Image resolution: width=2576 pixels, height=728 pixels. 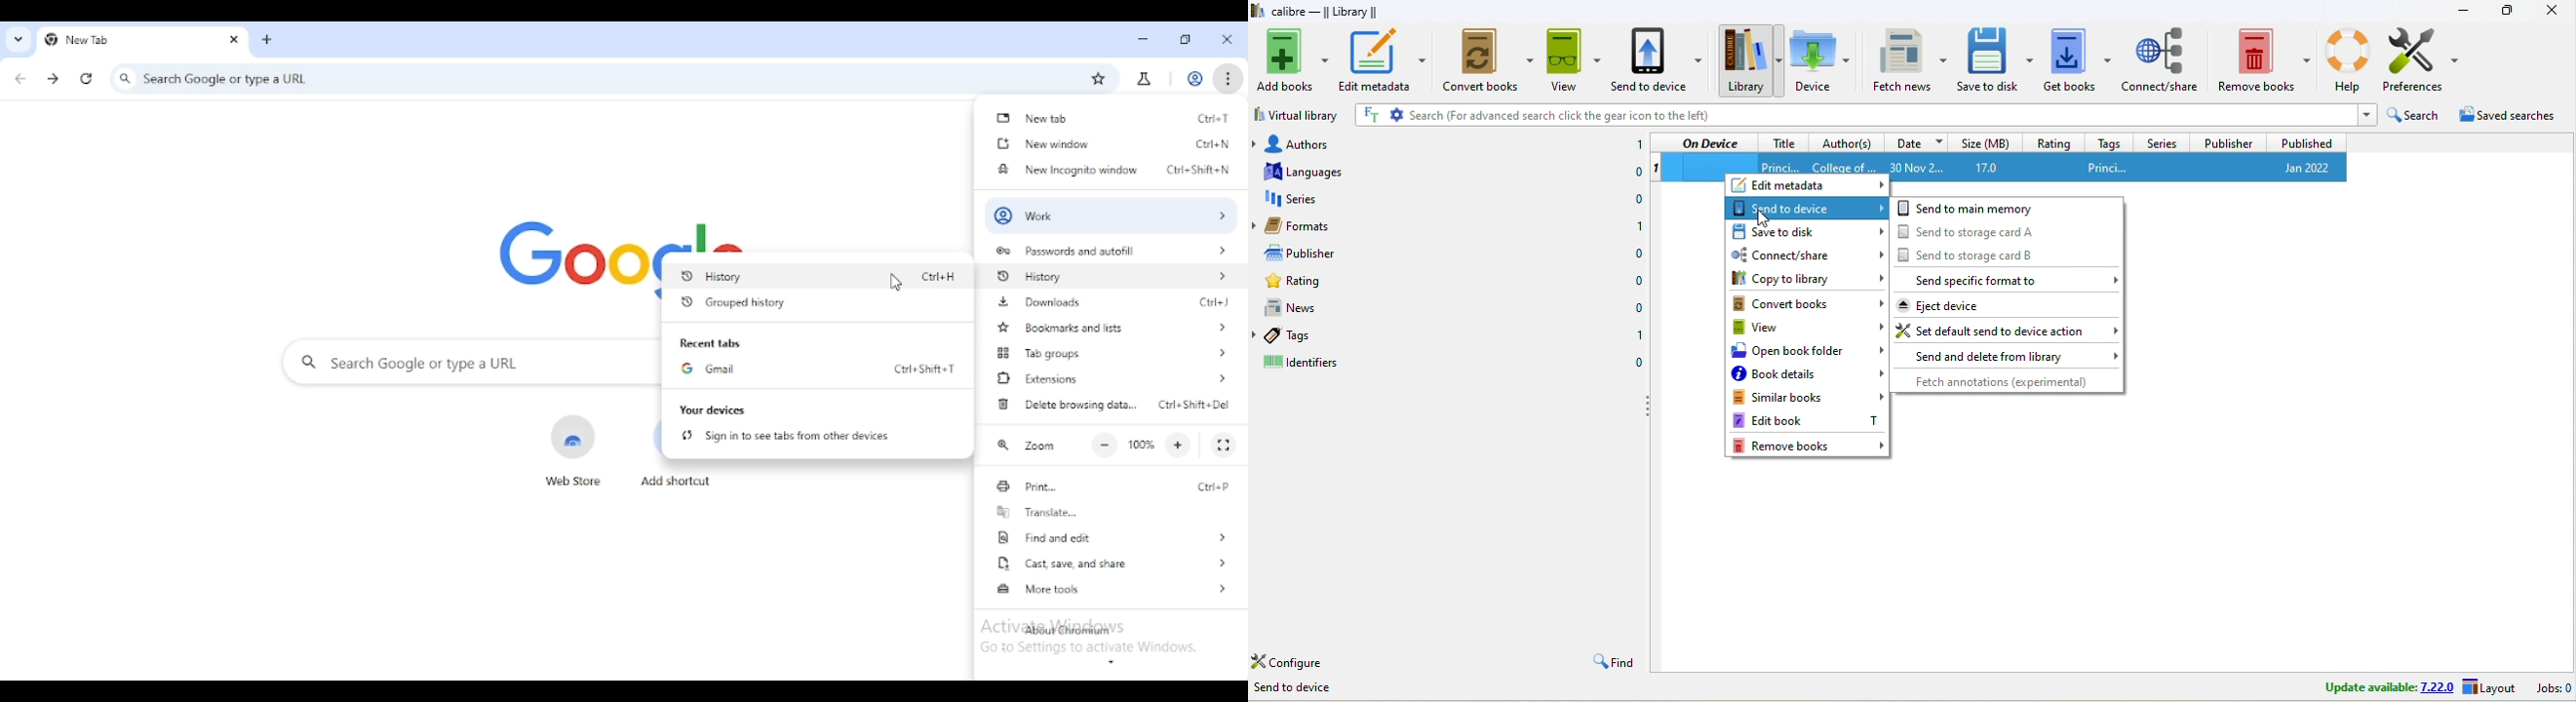 What do you see at coordinates (1996, 58) in the screenshot?
I see `save to disk` at bounding box center [1996, 58].